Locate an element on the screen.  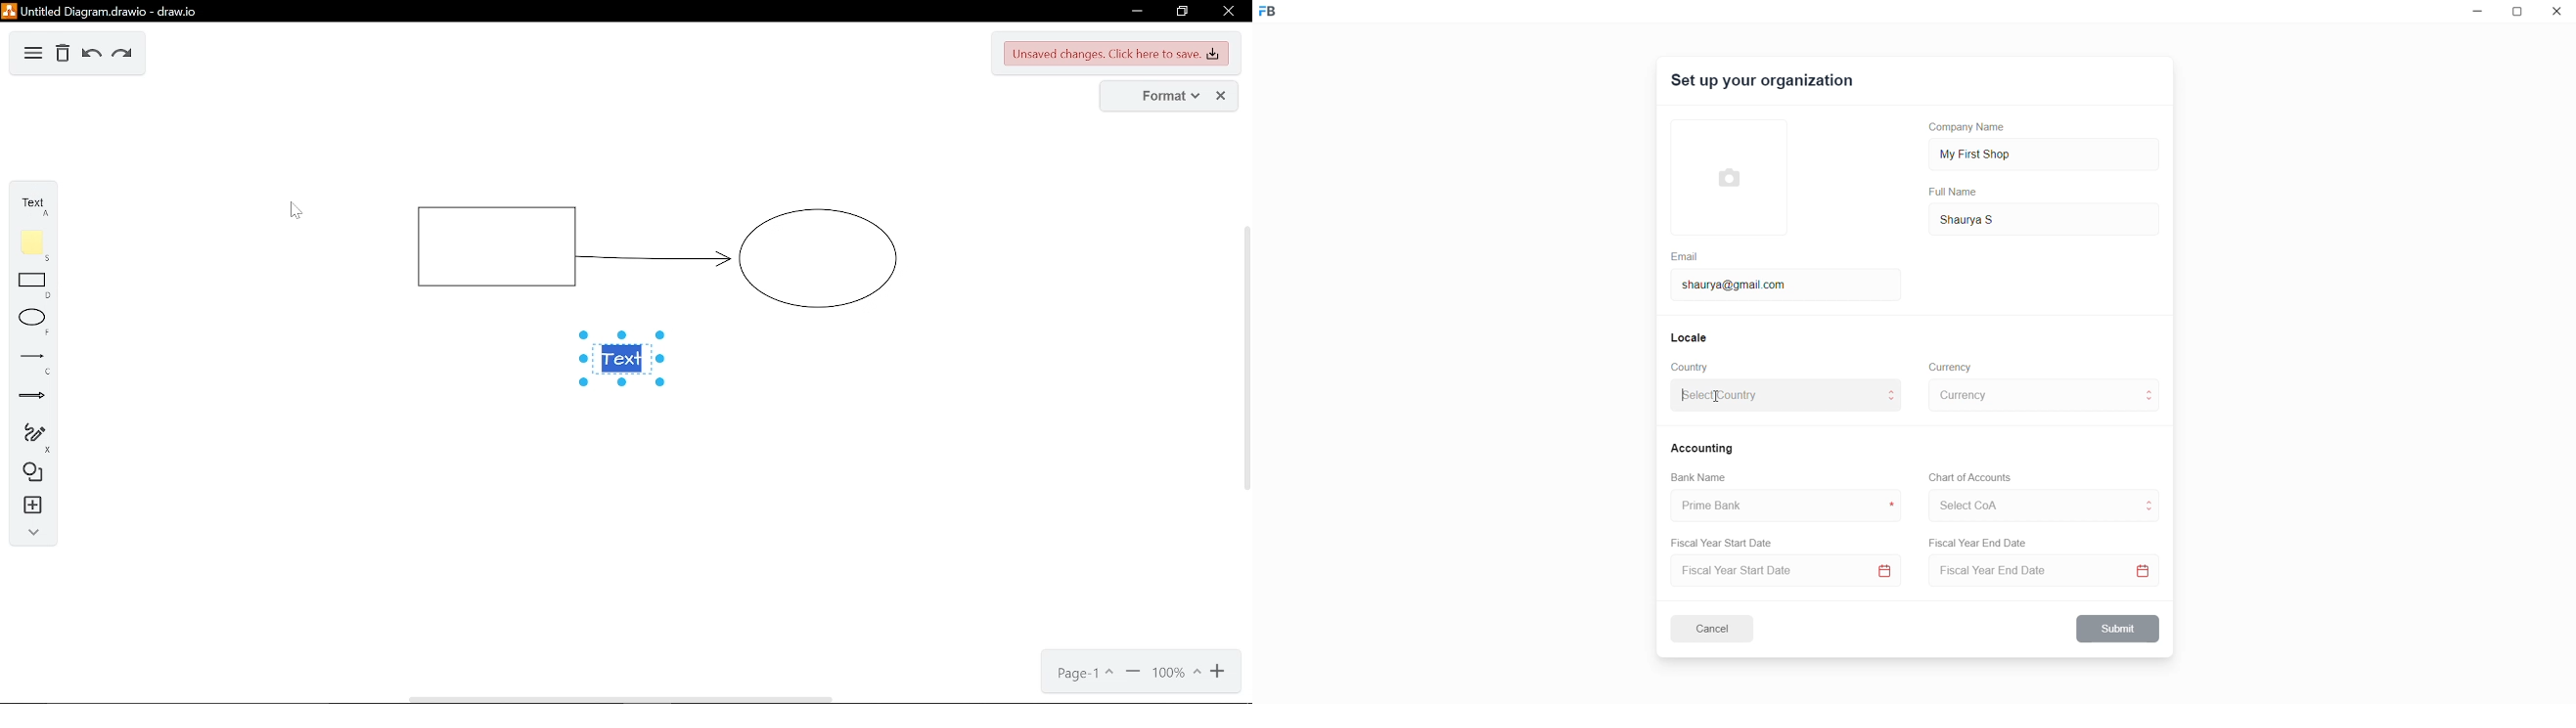
insert is located at coordinates (35, 506).